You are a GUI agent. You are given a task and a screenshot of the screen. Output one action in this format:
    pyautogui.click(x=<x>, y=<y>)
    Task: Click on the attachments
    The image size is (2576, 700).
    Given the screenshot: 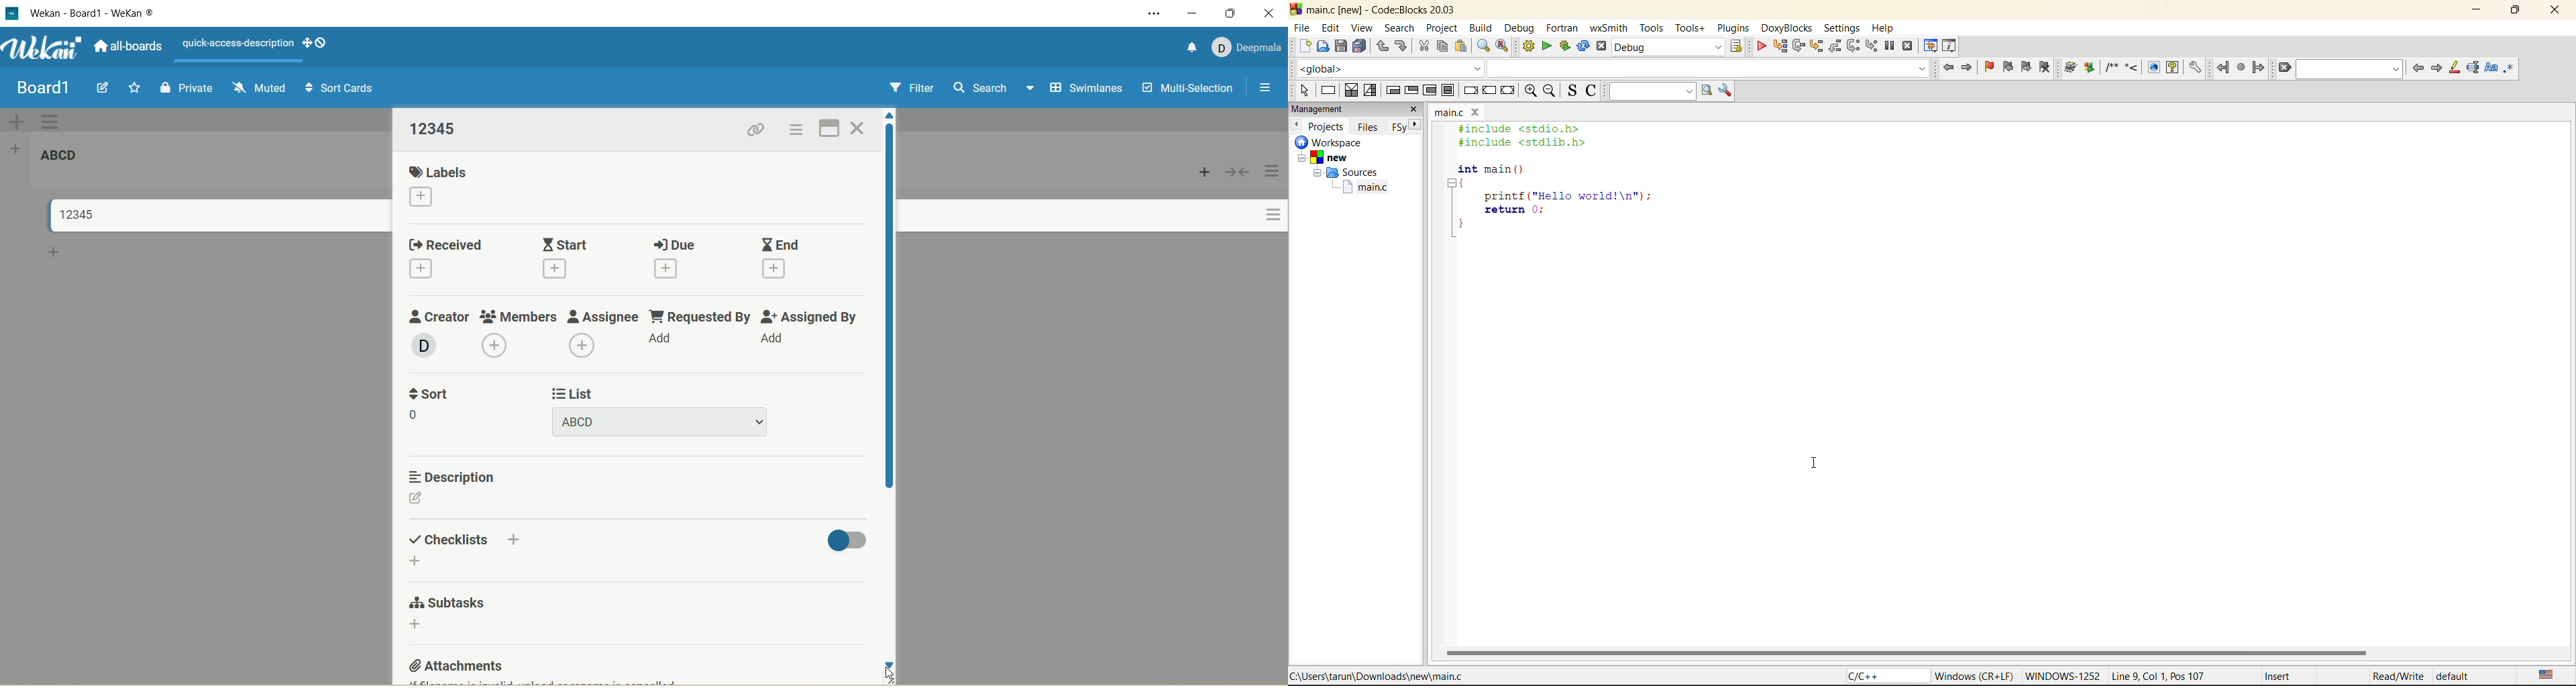 What is the action you would take?
    pyautogui.click(x=454, y=669)
    